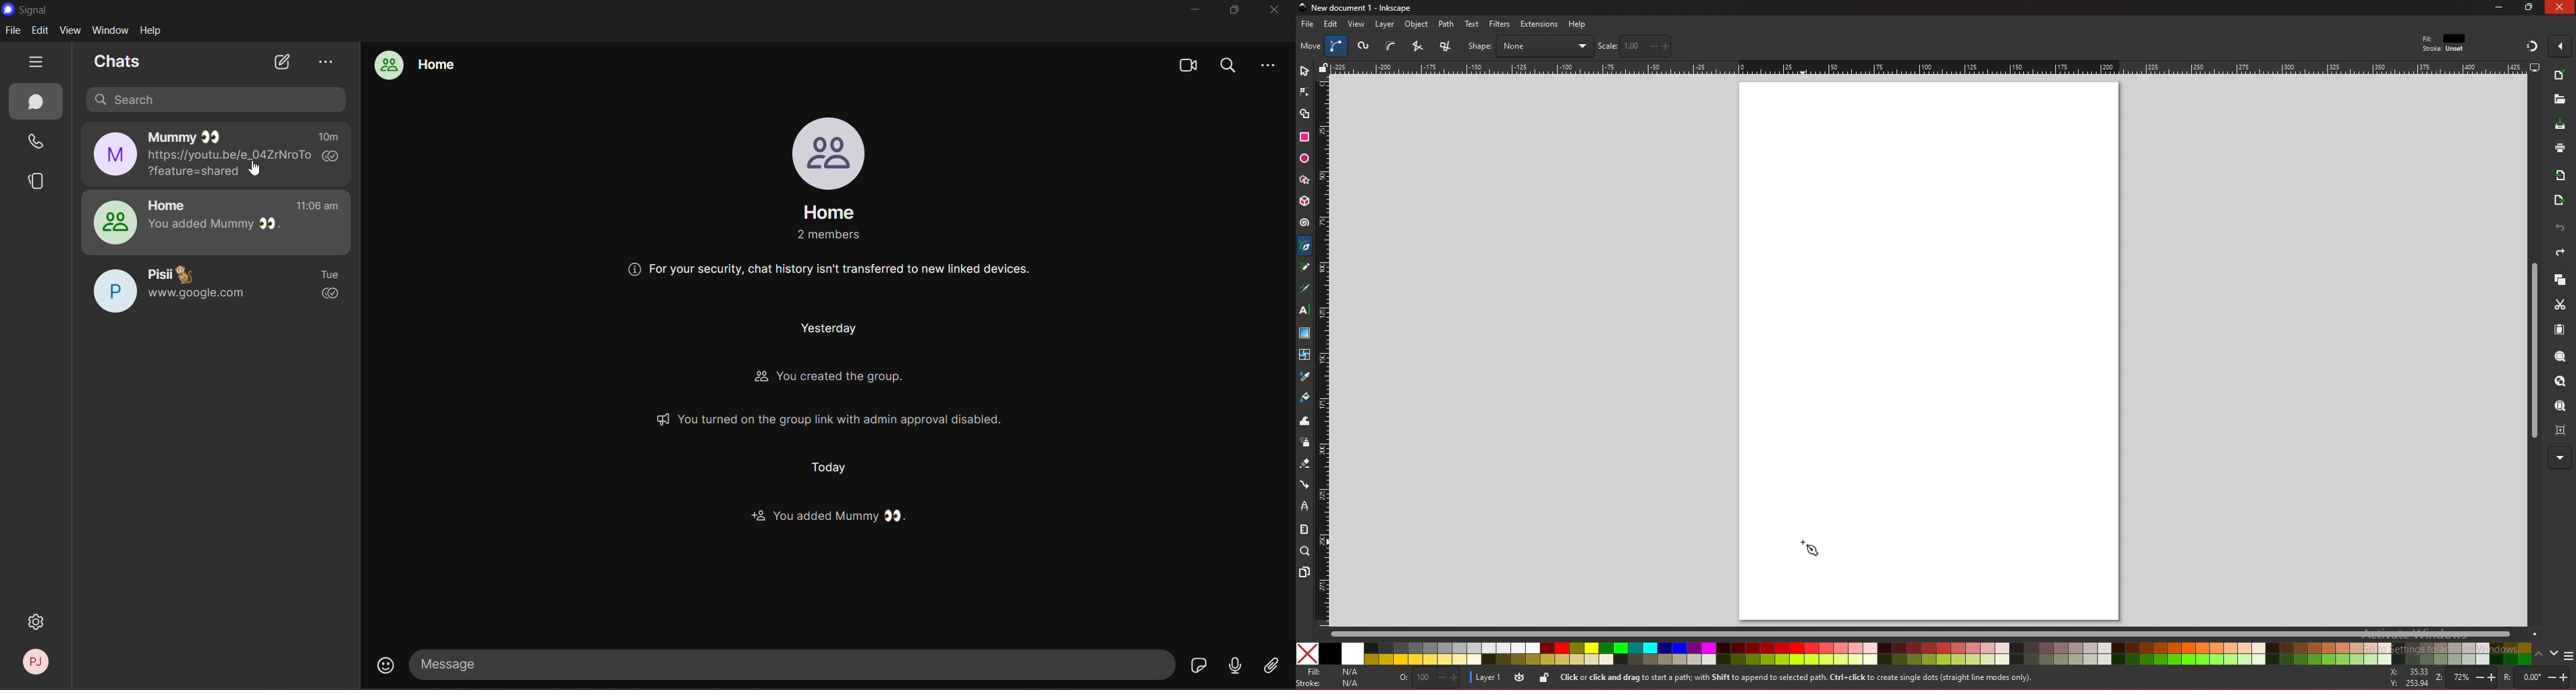  Describe the element at coordinates (1304, 354) in the screenshot. I see `mesh` at that location.